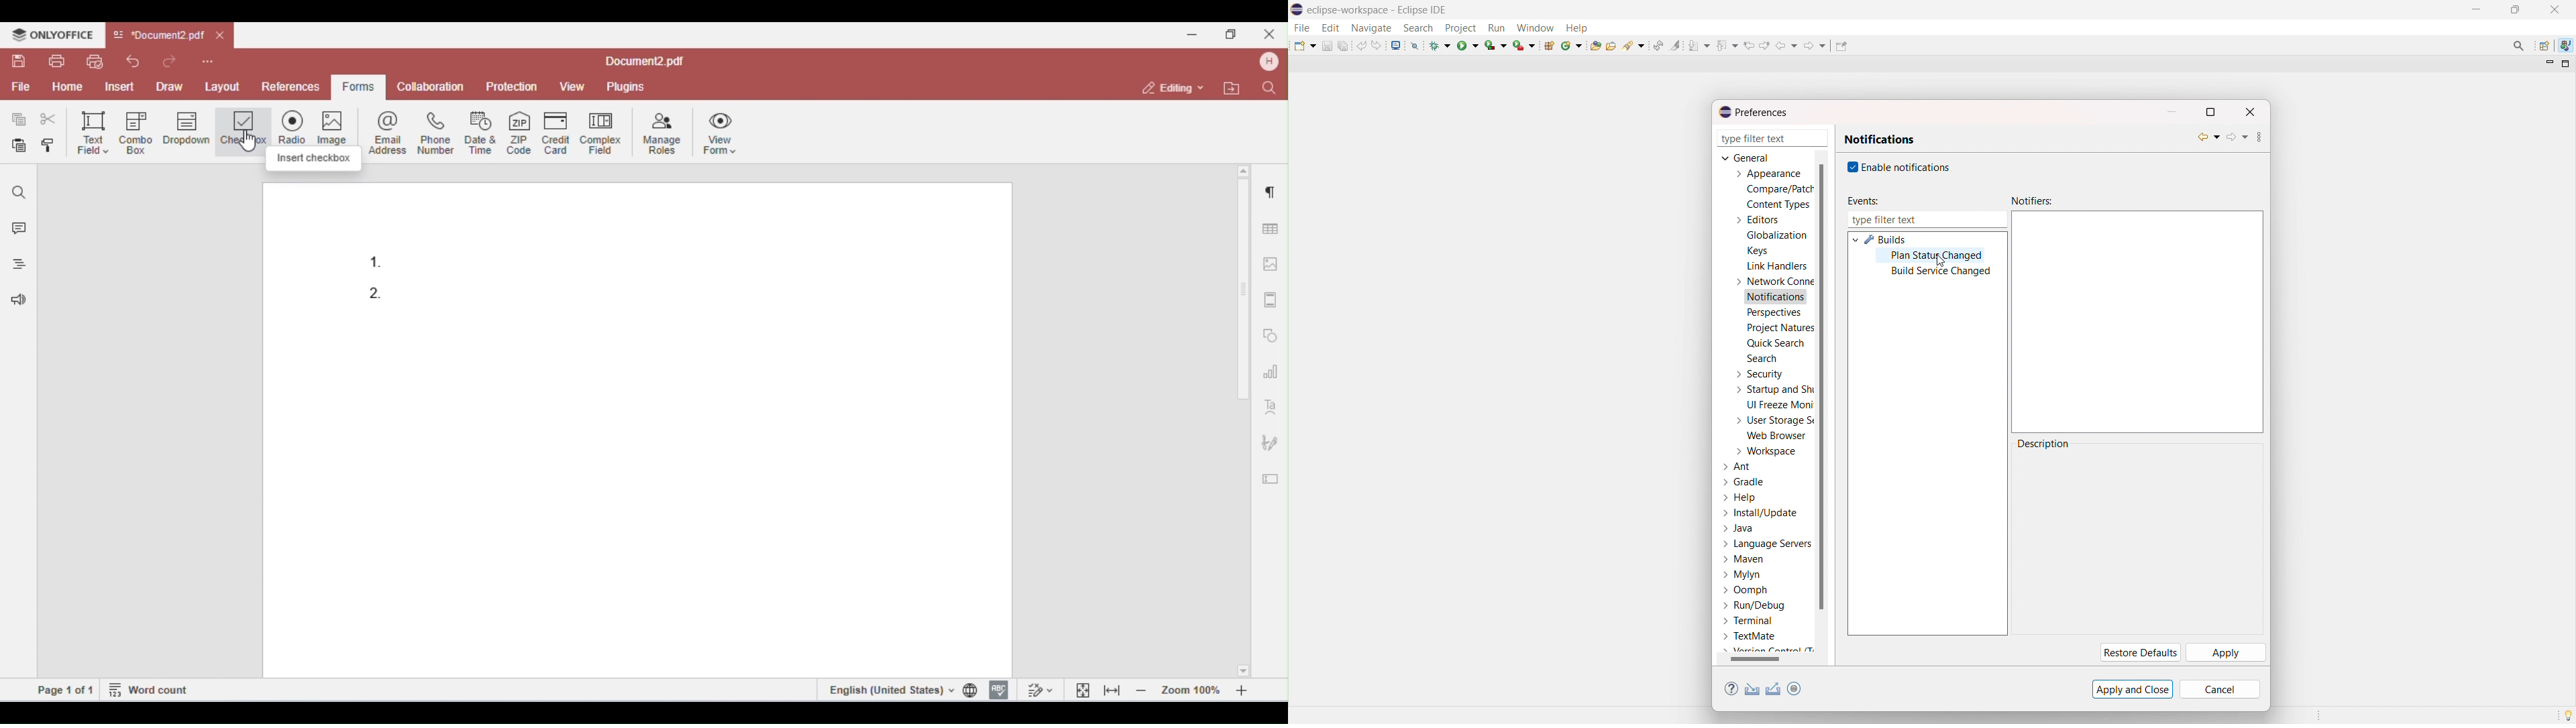 This screenshot has height=728, width=2576. What do you see at coordinates (1851, 167) in the screenshot?
I see `checkbox` at bounding box center [1851, 167].